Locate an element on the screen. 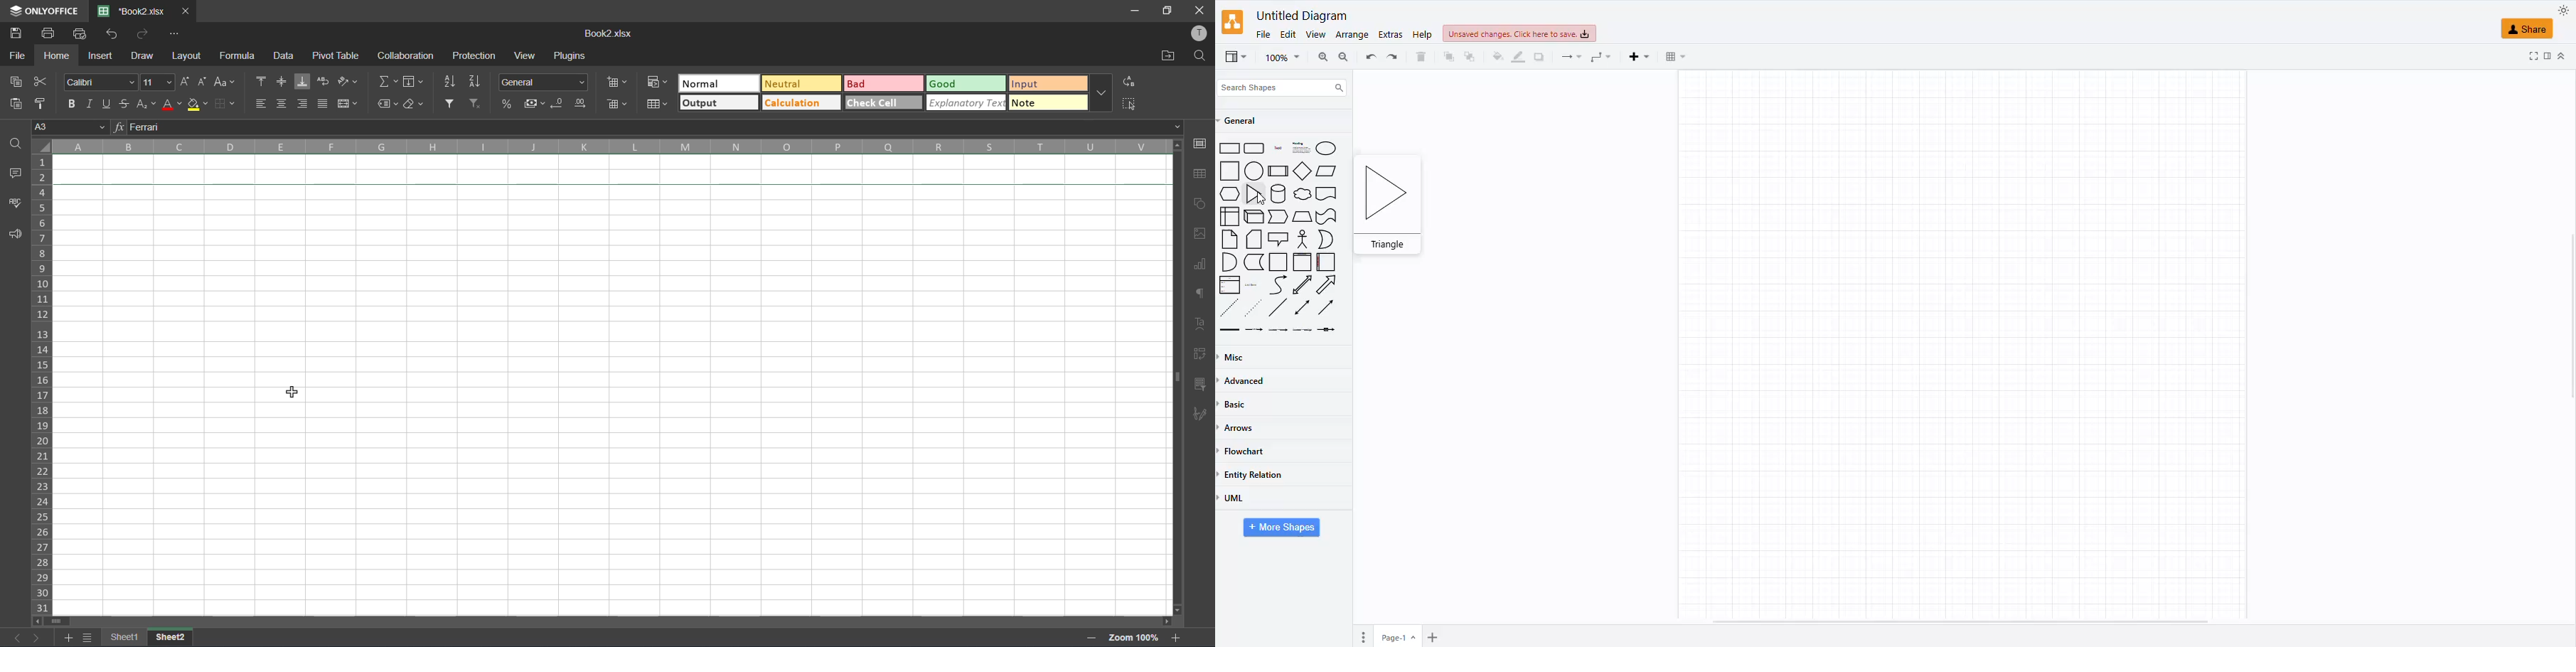  Class is located at coordinates (1230, 285).